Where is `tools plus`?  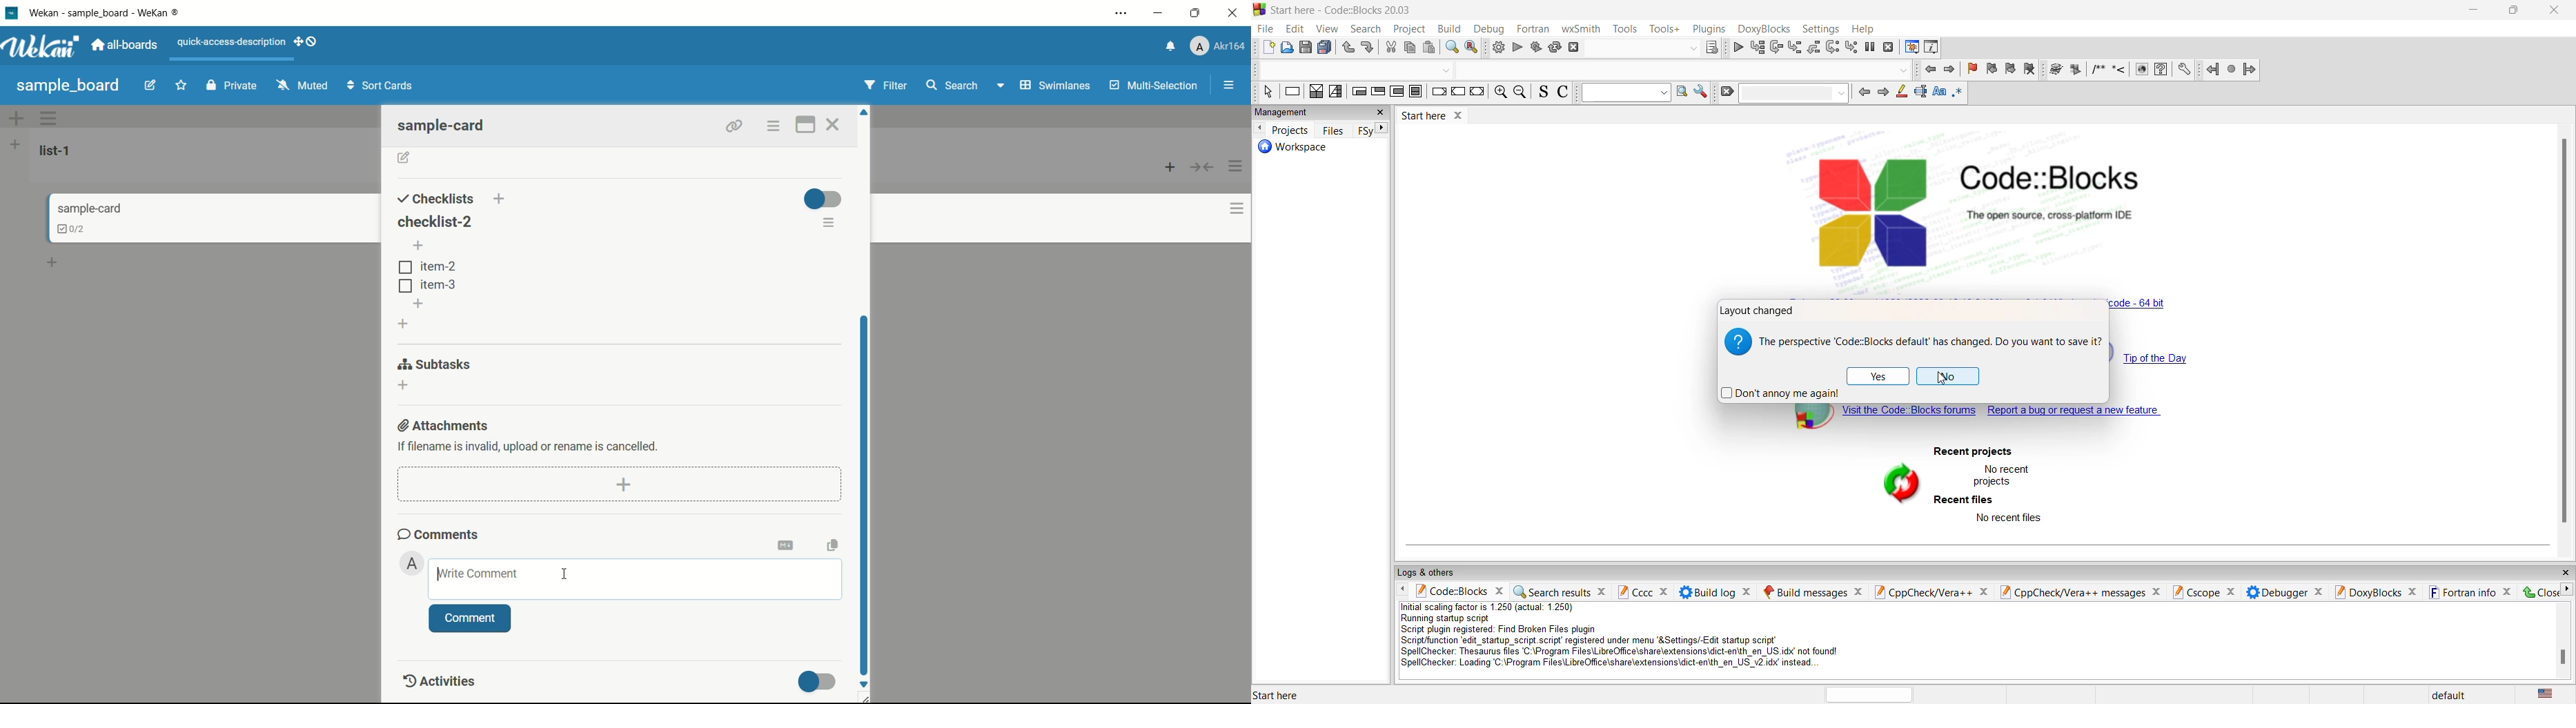 tools plus is located at coordinates (1664, 29).